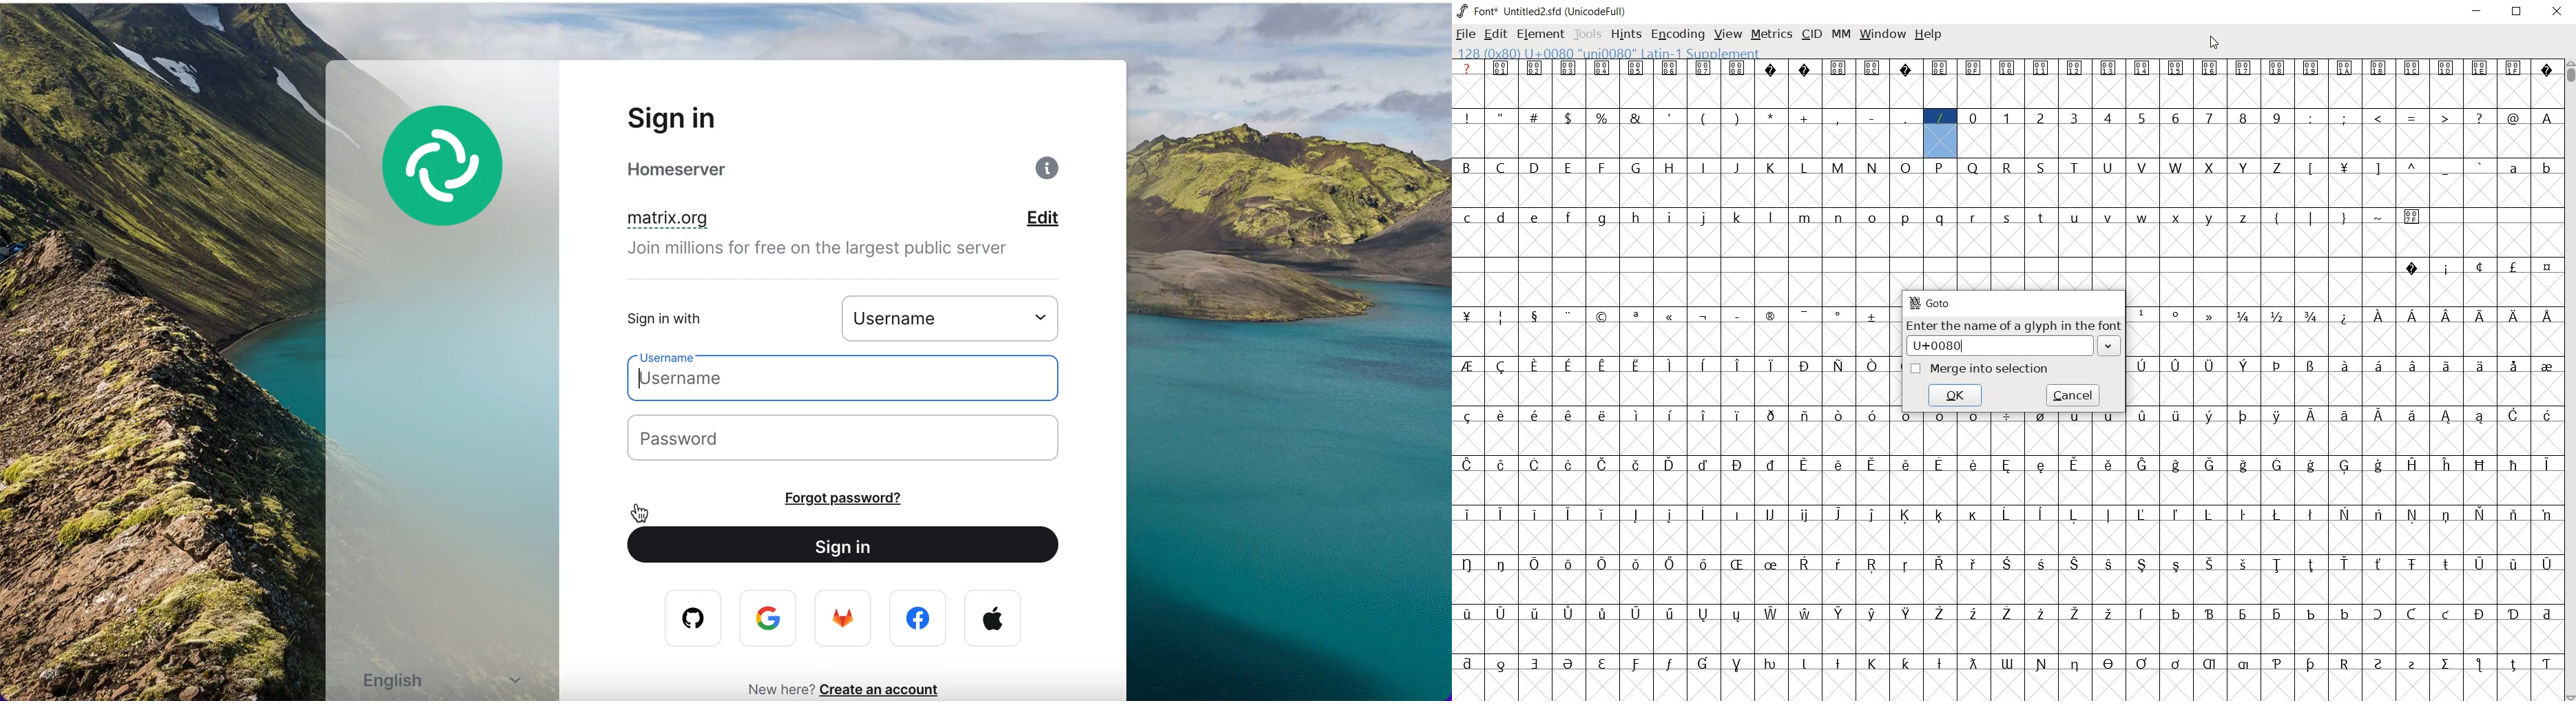  I want to click on glyph, so click(1535, 664).